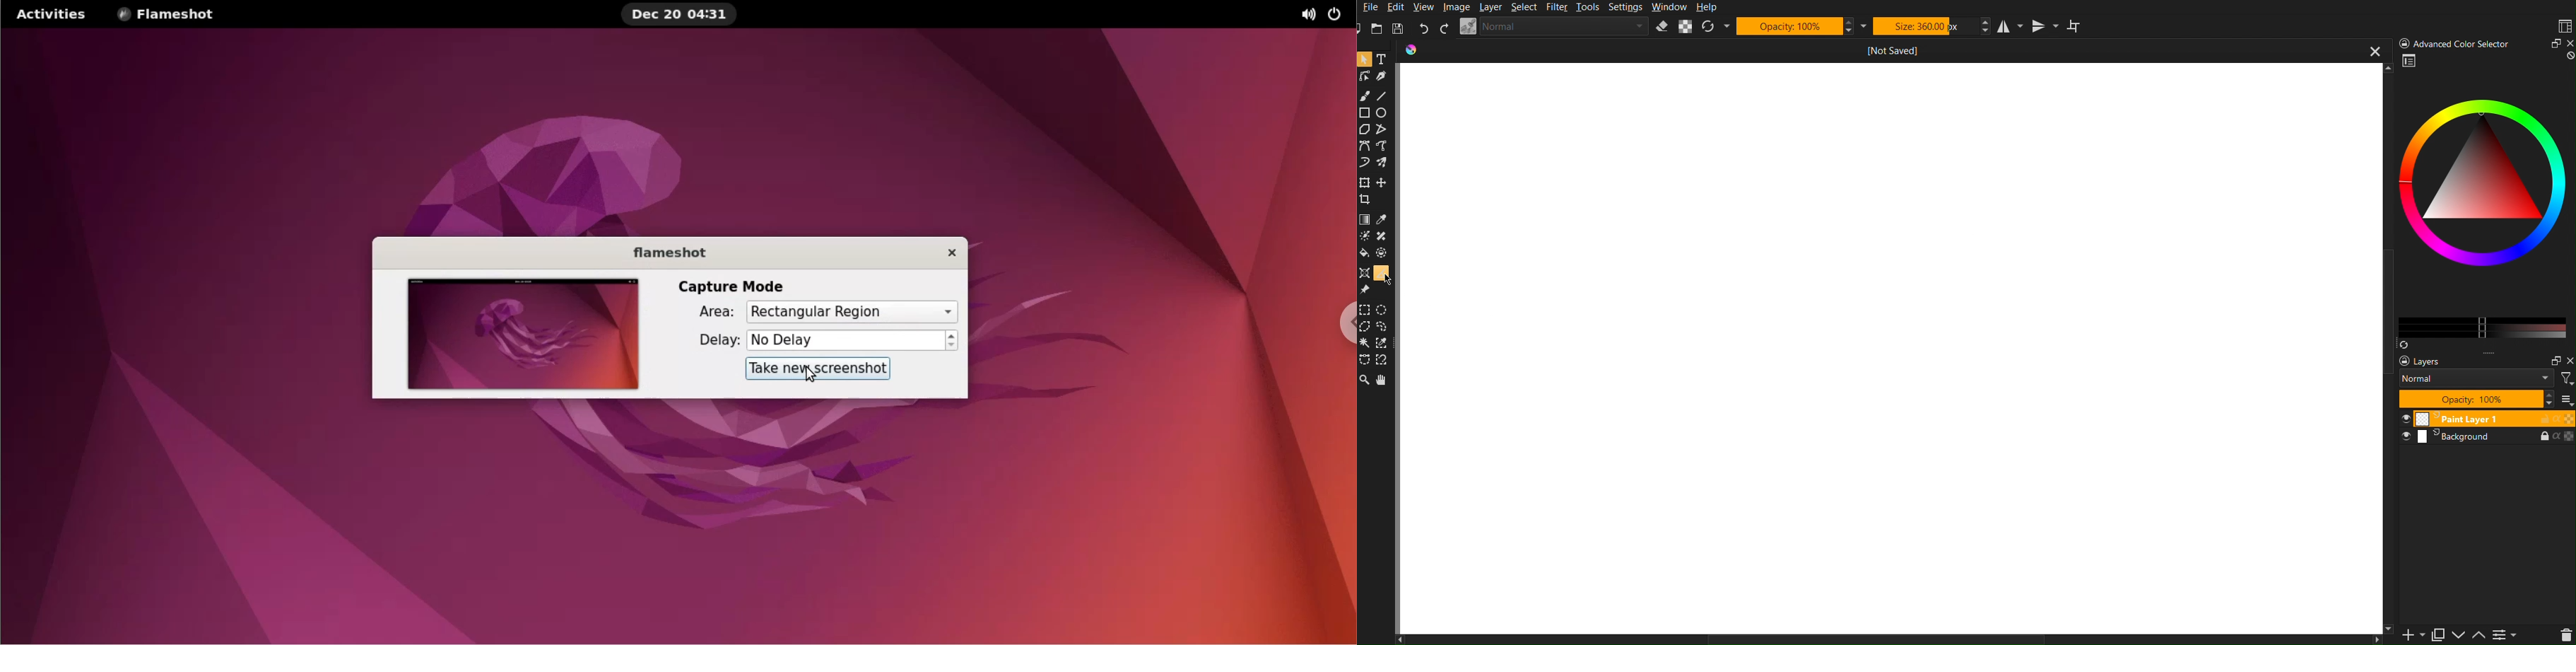 The image size is (2576, 672). Describe the element at coordinates (1931, 25) in the screenshot. I see `Size` at that location.